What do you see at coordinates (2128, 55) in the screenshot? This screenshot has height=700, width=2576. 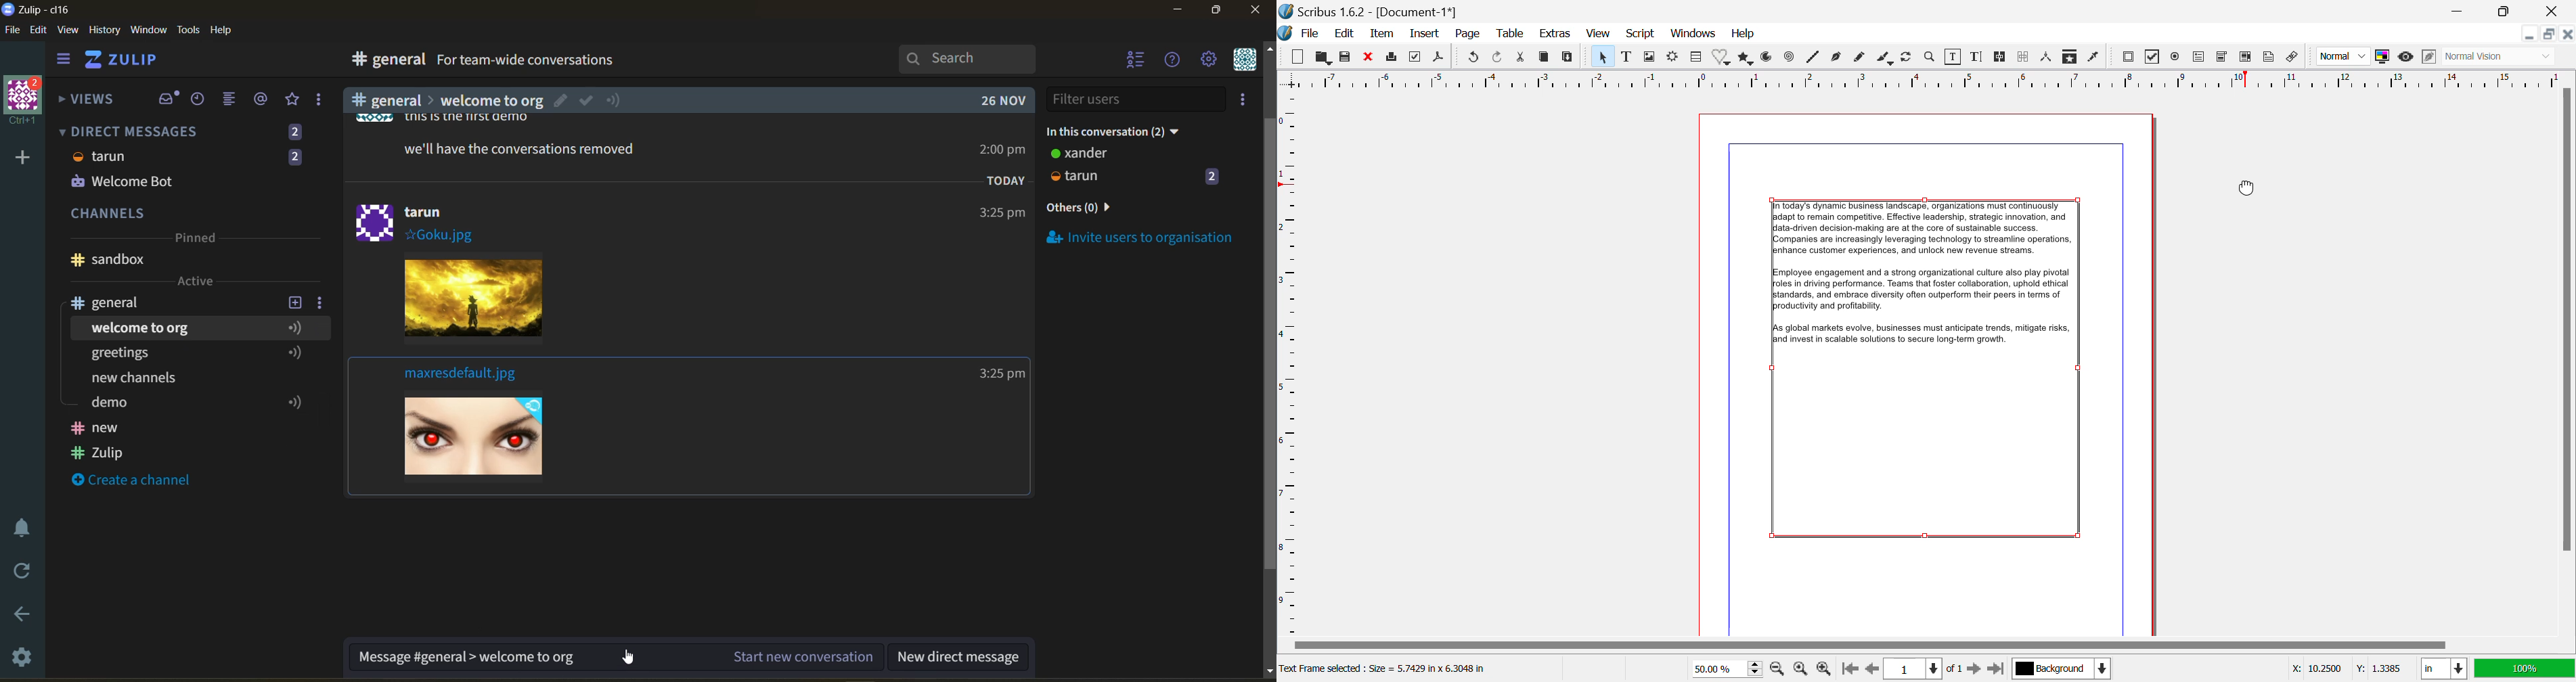 I see `Pdf Push button` at bounding box center [2128, 55].